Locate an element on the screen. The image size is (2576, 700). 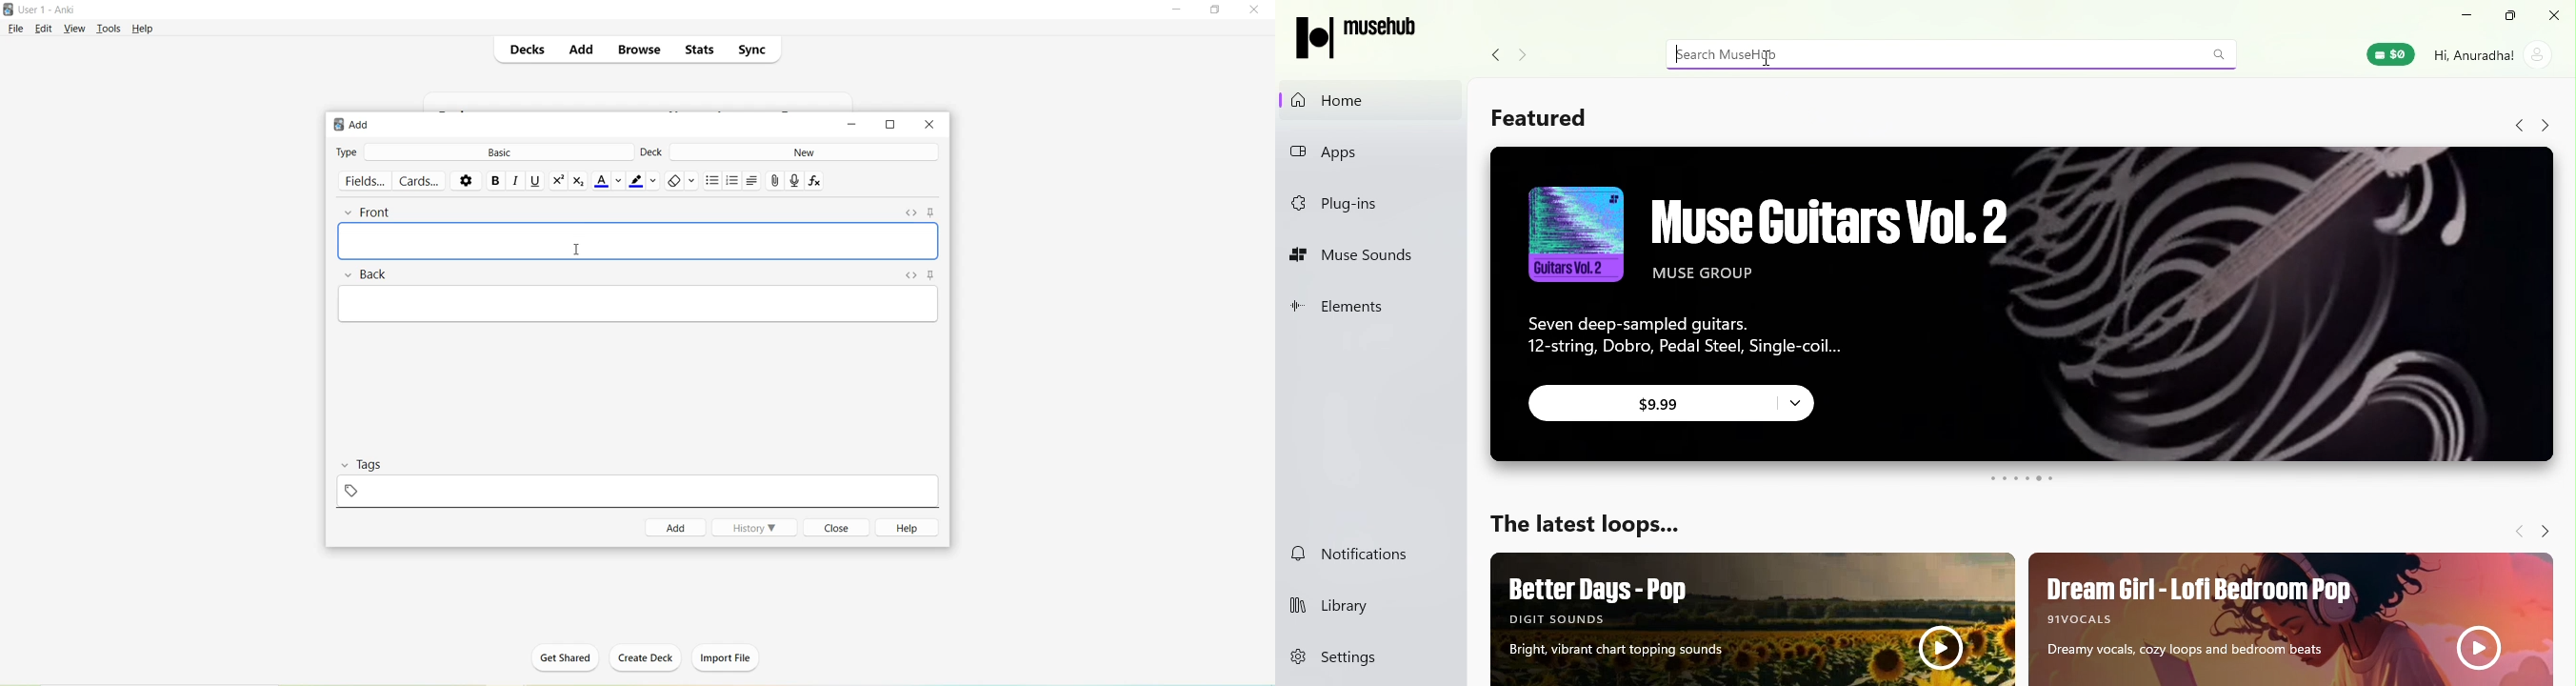
View is located at coordinates (75, 30).